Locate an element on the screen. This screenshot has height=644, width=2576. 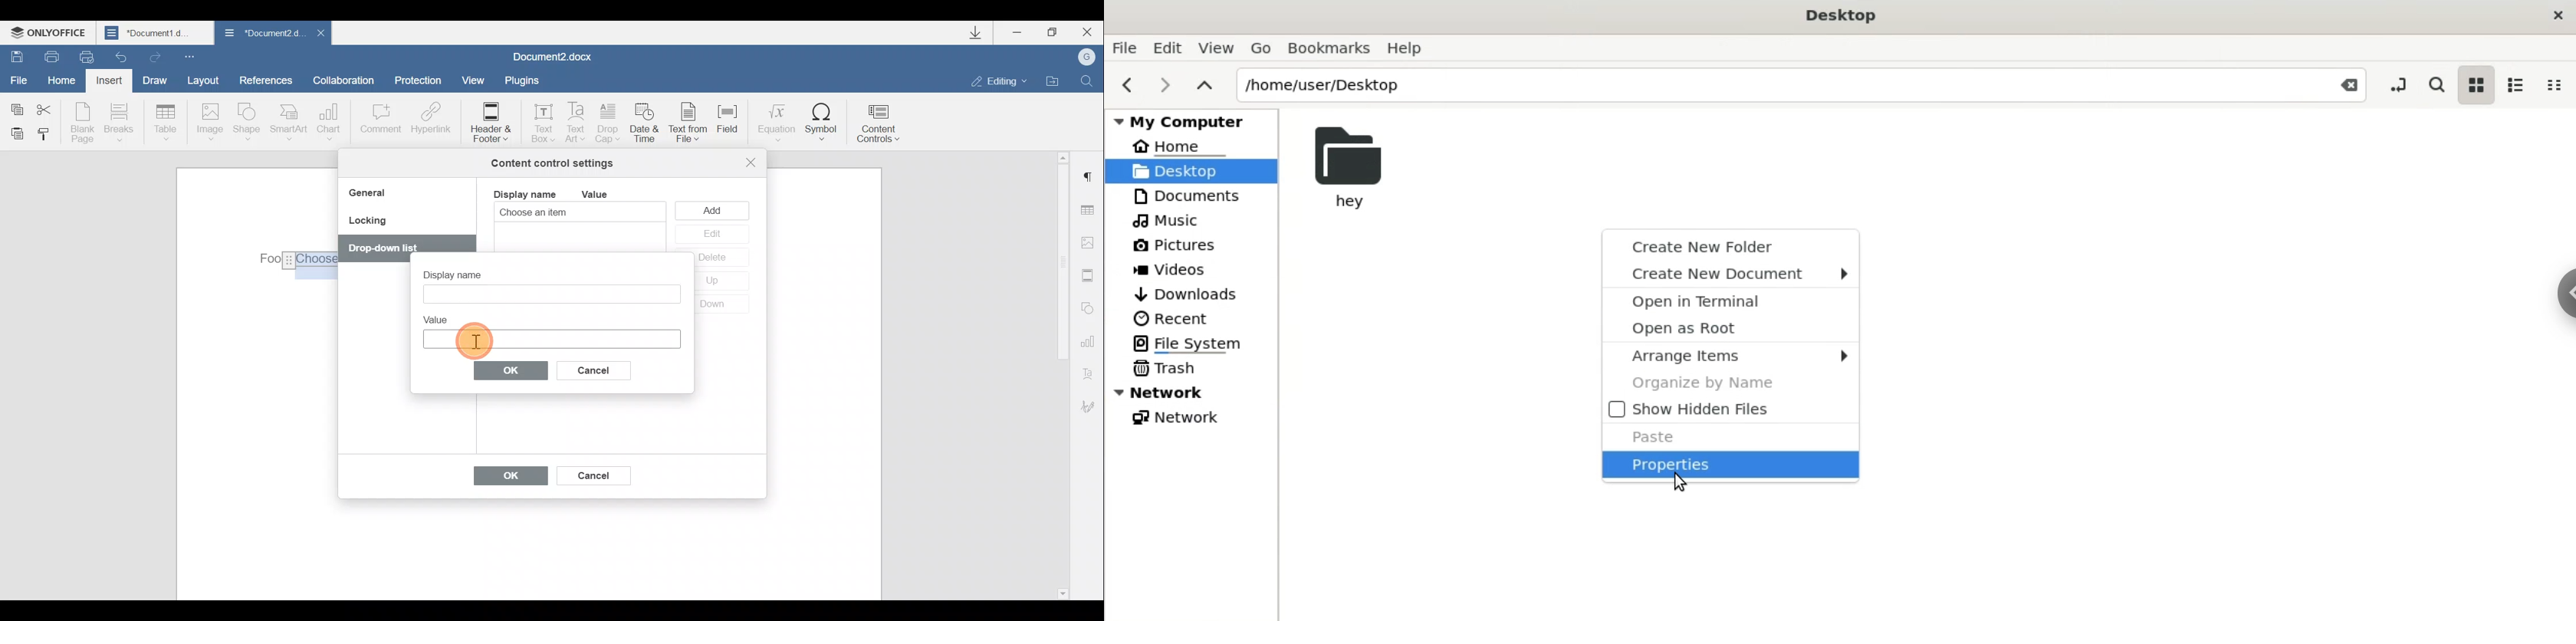
Blank page is located at coordinates (82, 122).